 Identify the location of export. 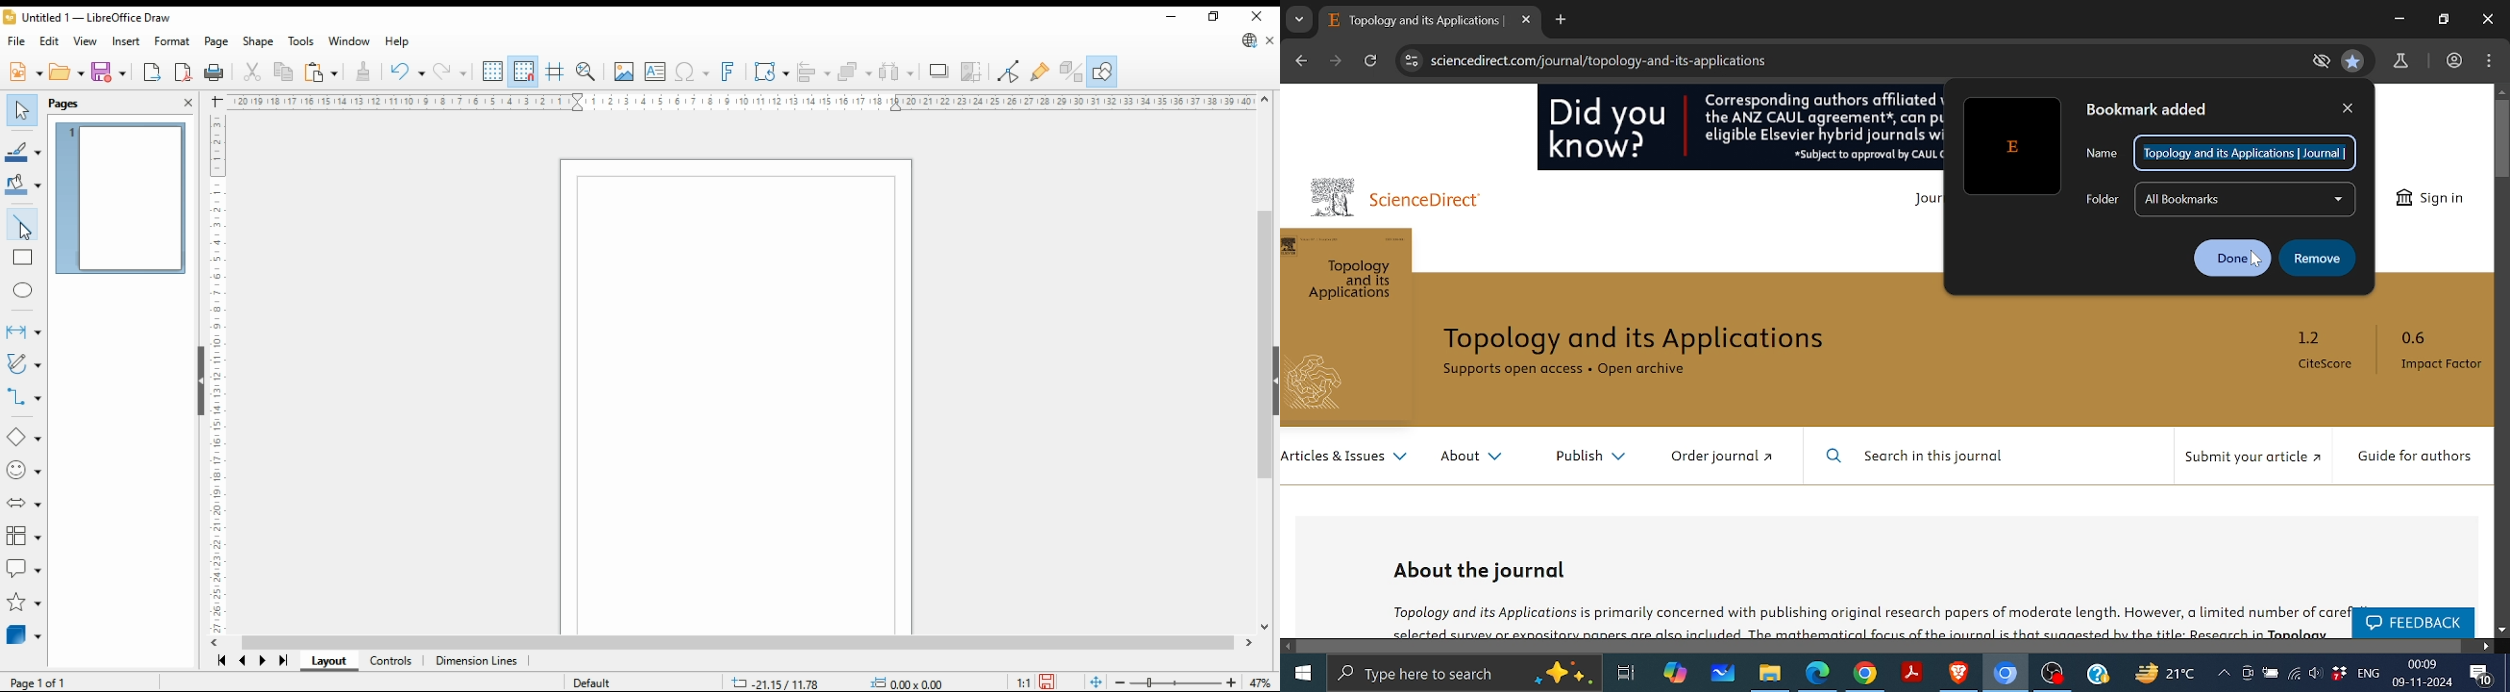
(153, 73).